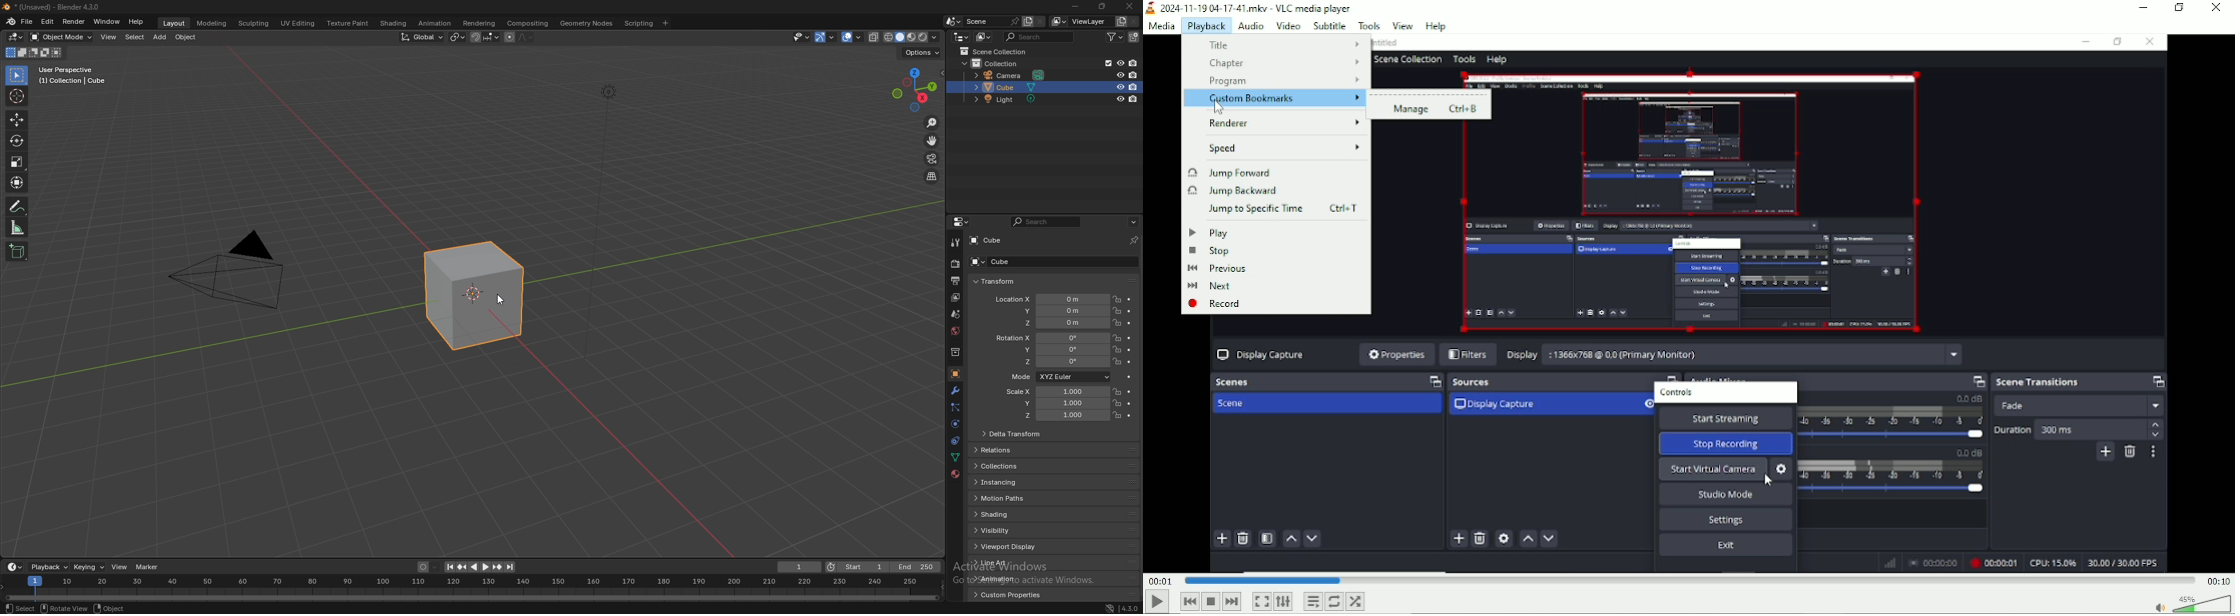 The image size is (2240, 616). I want to click on Video, so click(1288, 25).